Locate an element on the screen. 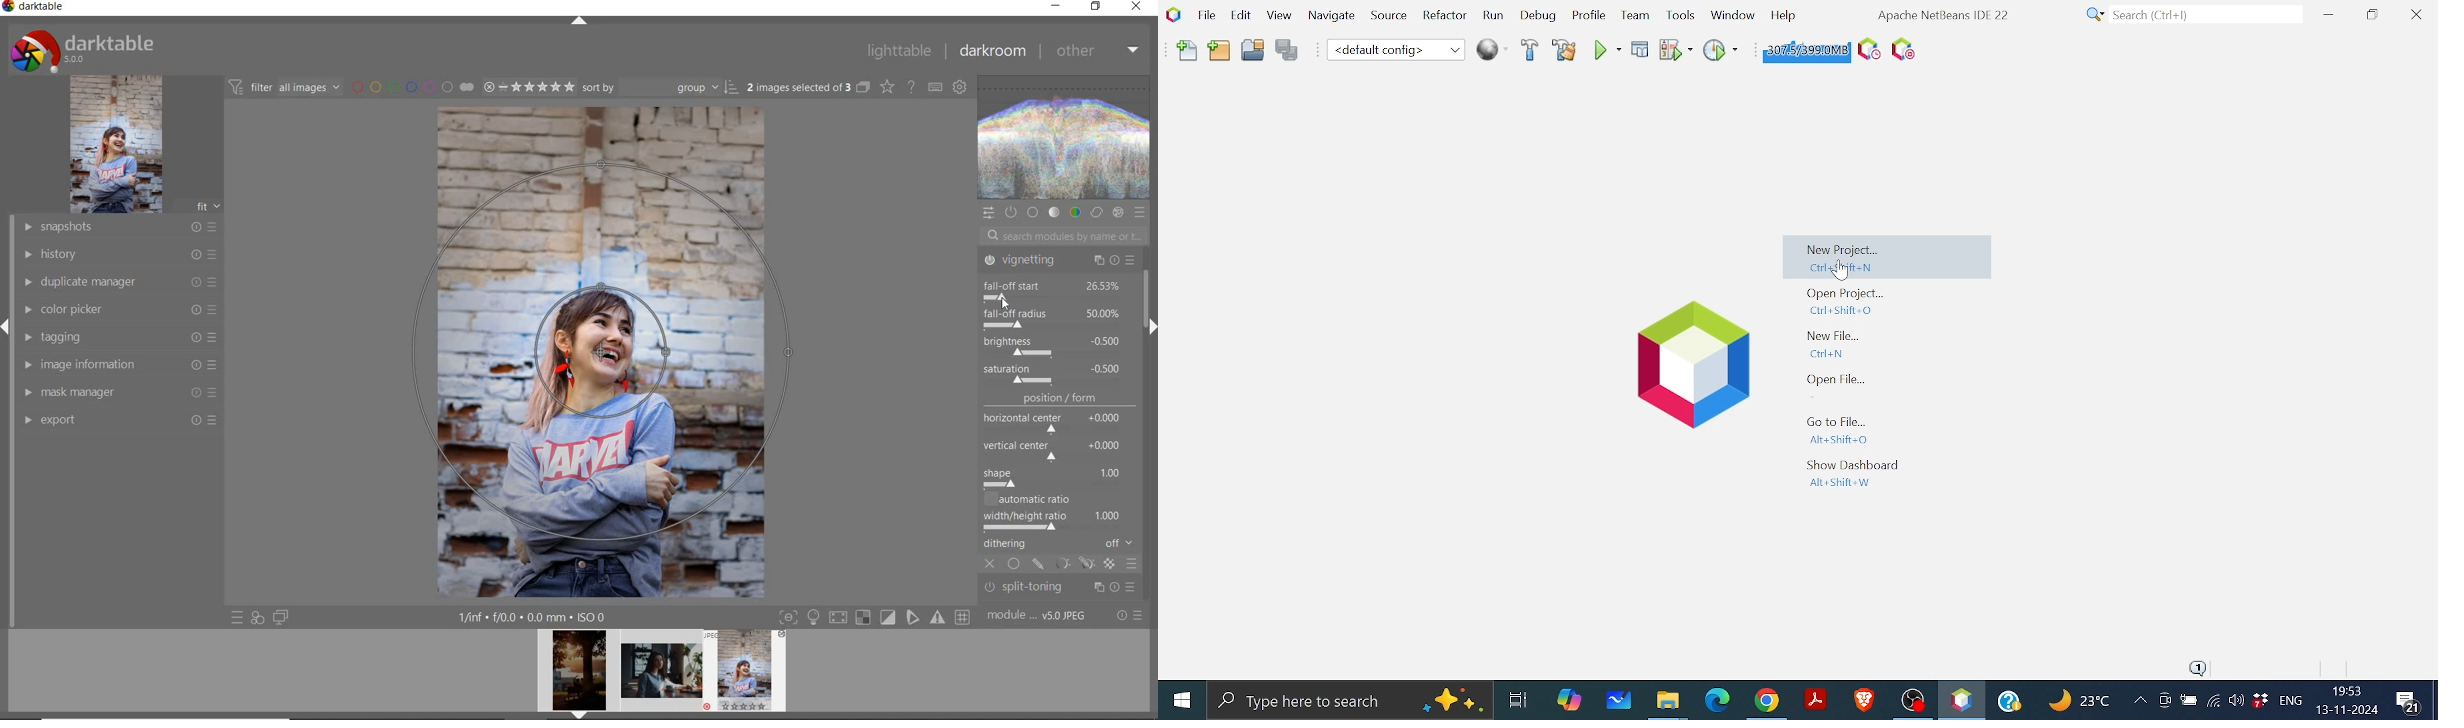  SELECTED IMAGES is located at coordinates (799, 85).